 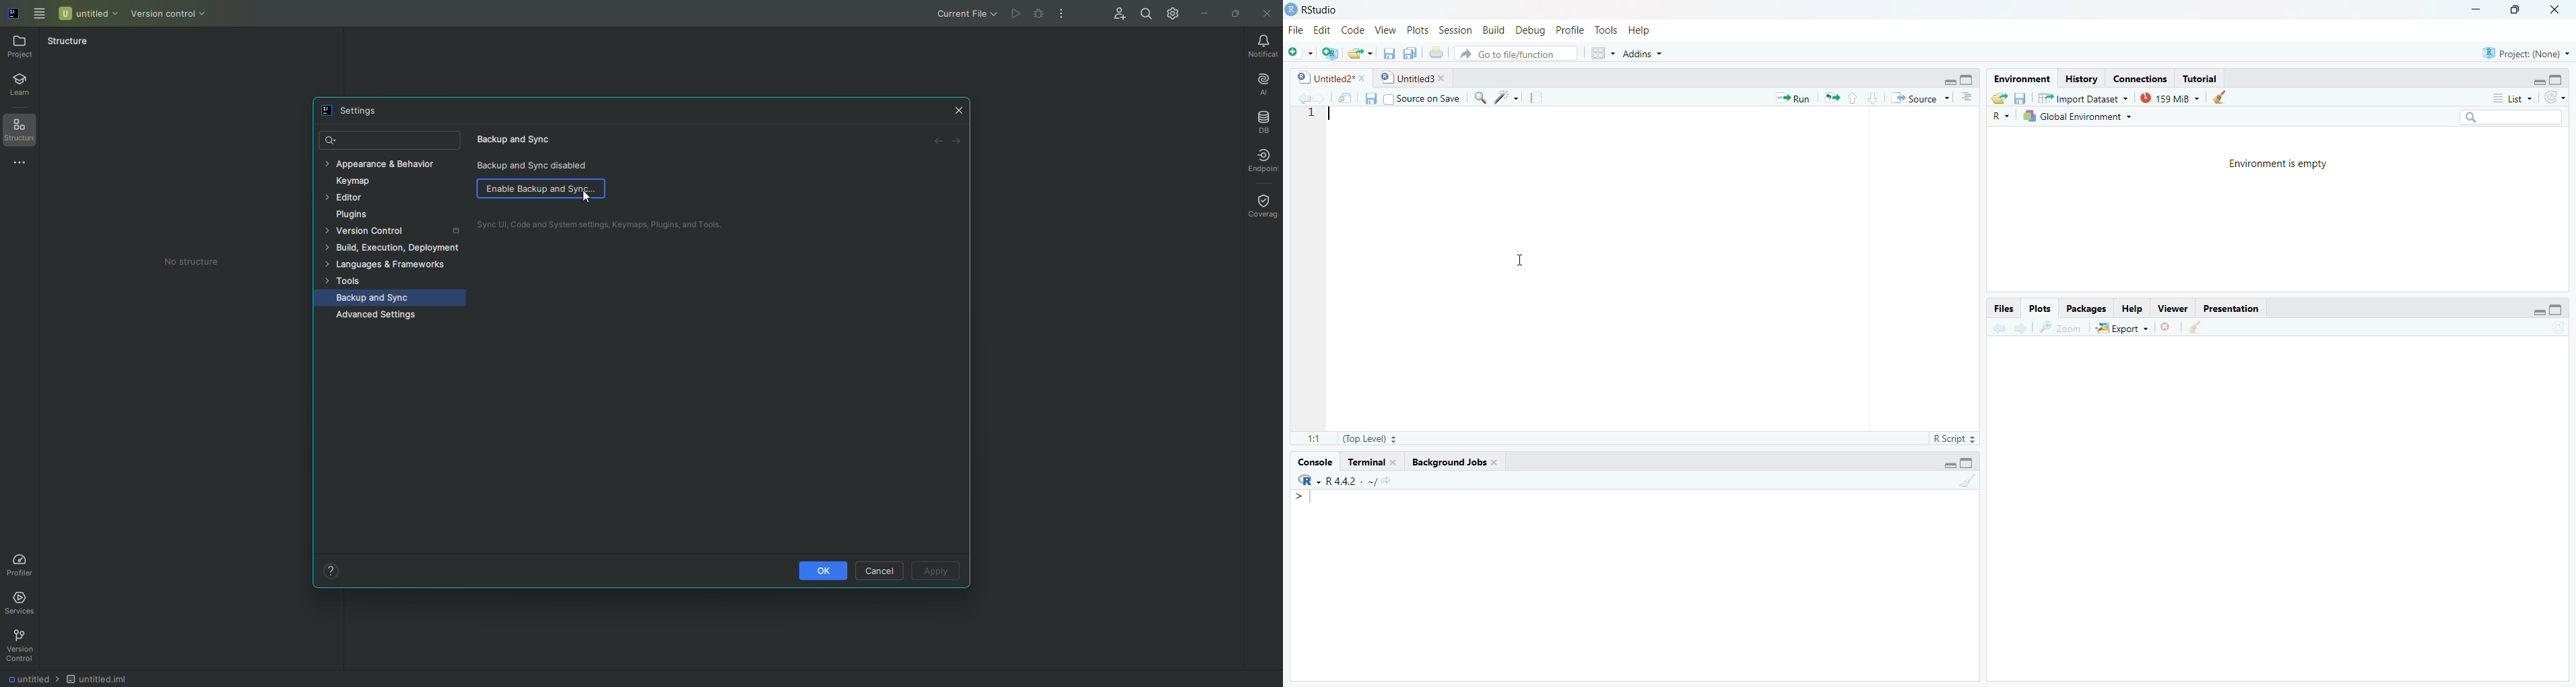 What do you see at coordinates (1412, 77) in the screenshot?
I see `Untitled3` at bounding box center [1412, 77].